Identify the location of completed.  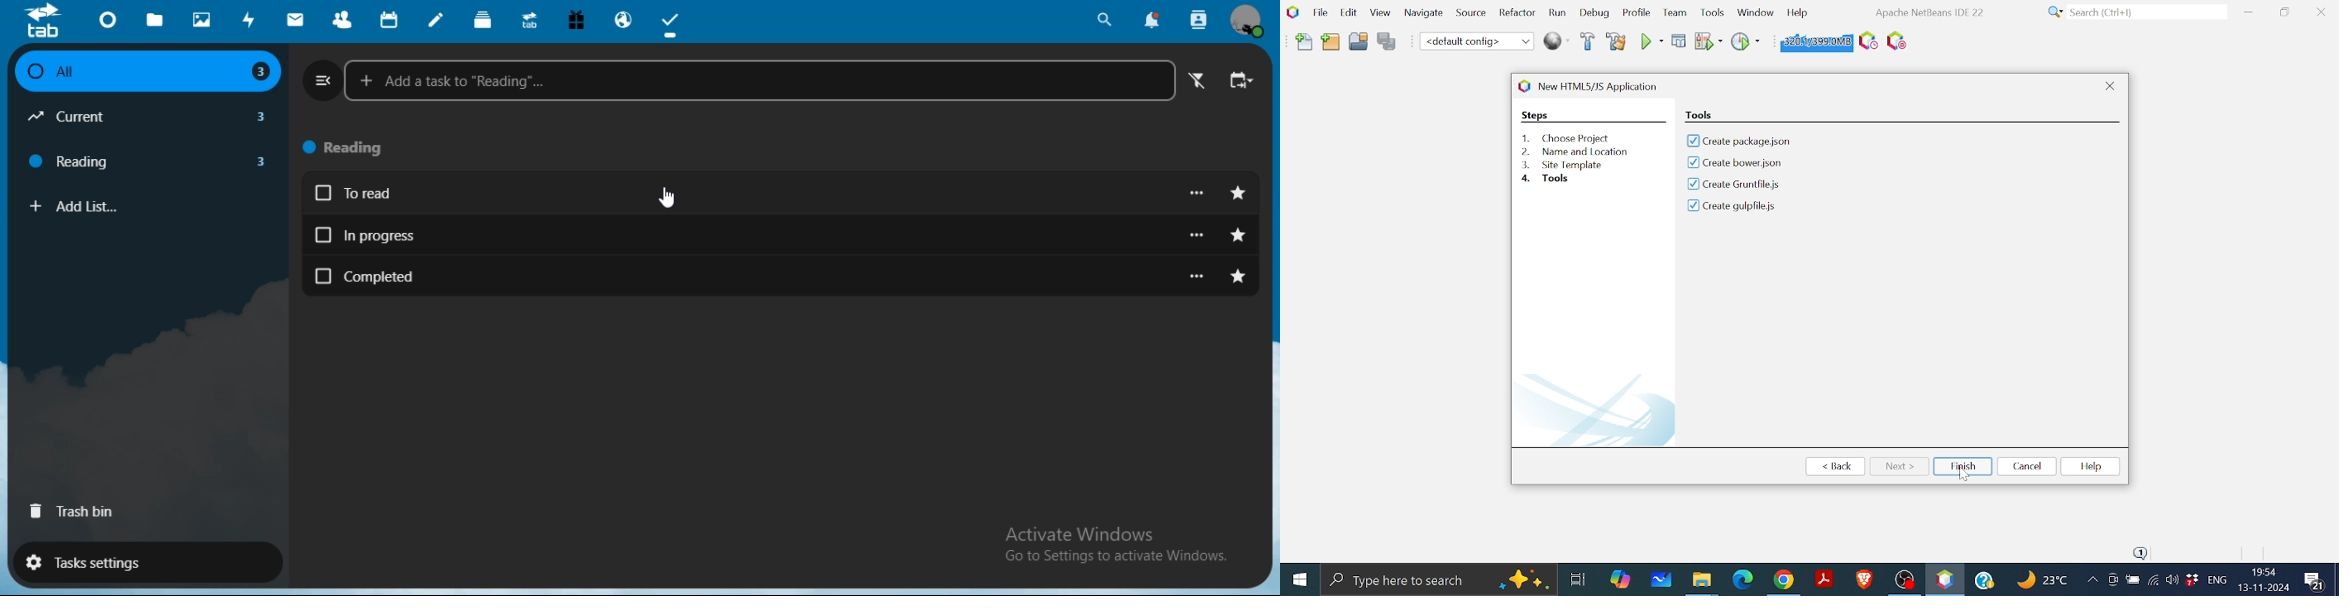
(750, 275).